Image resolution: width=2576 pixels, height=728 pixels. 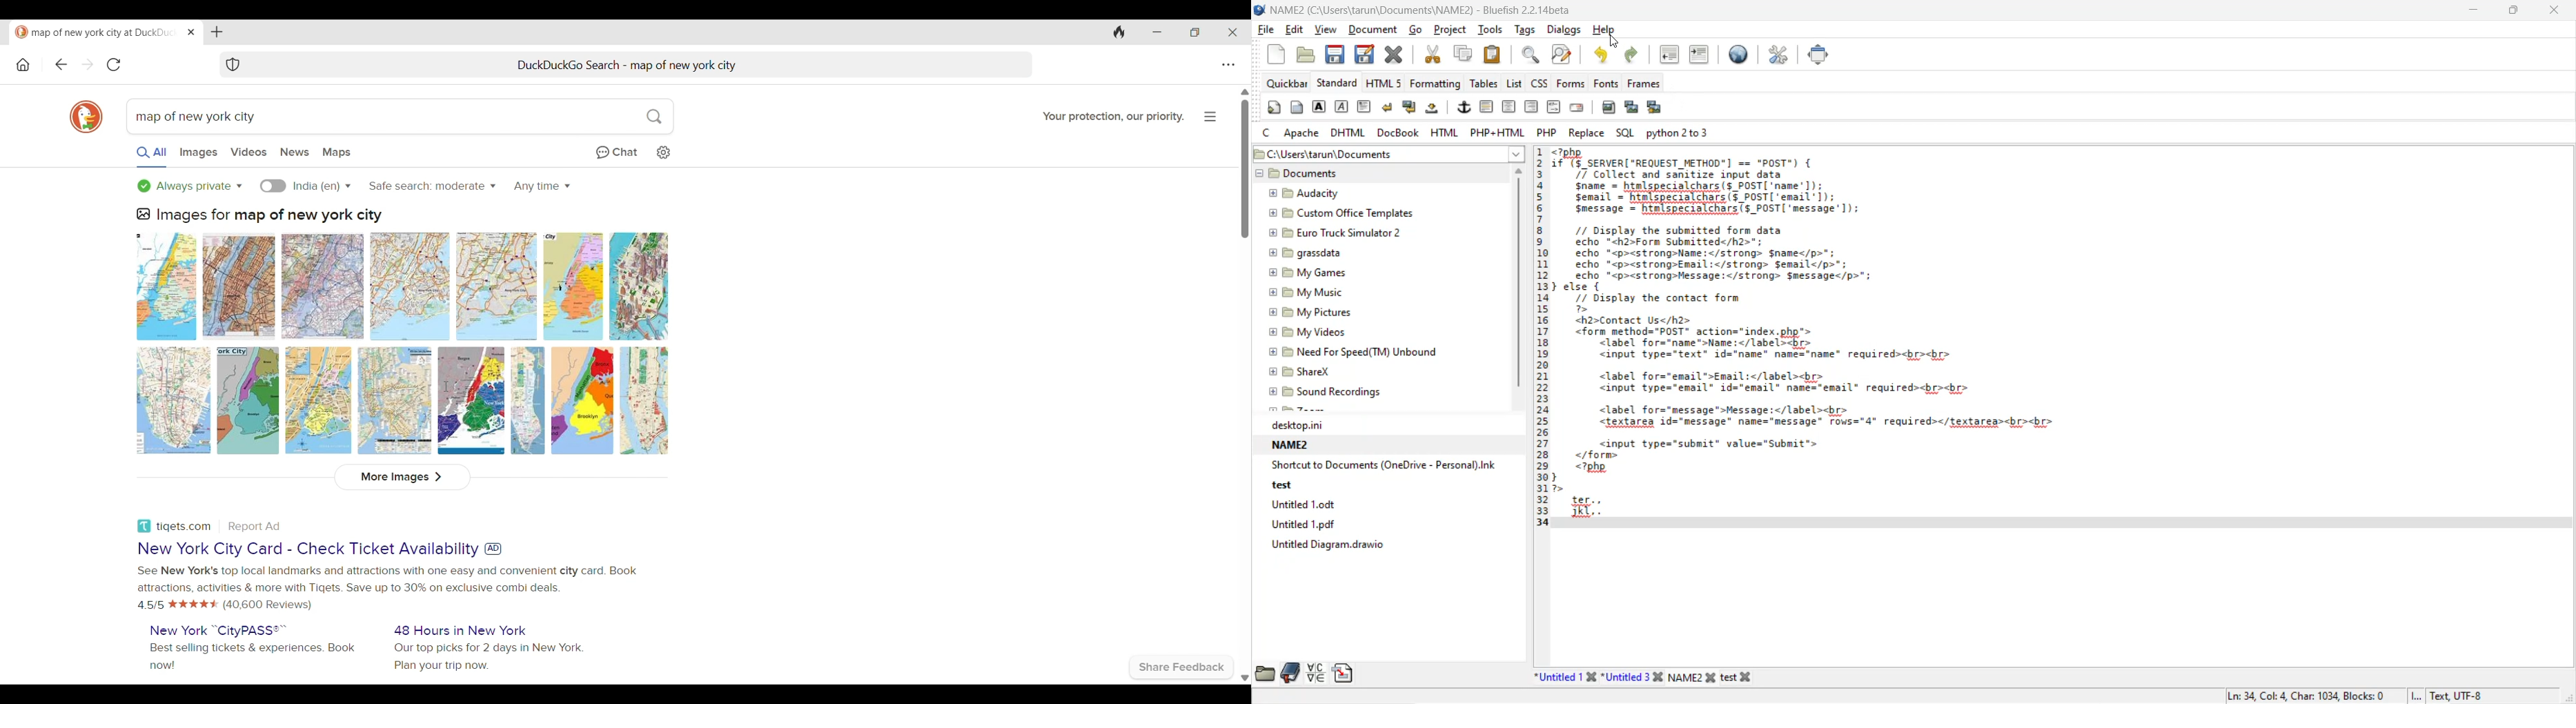 I want to click on frames, so click(x=1644, y=82).